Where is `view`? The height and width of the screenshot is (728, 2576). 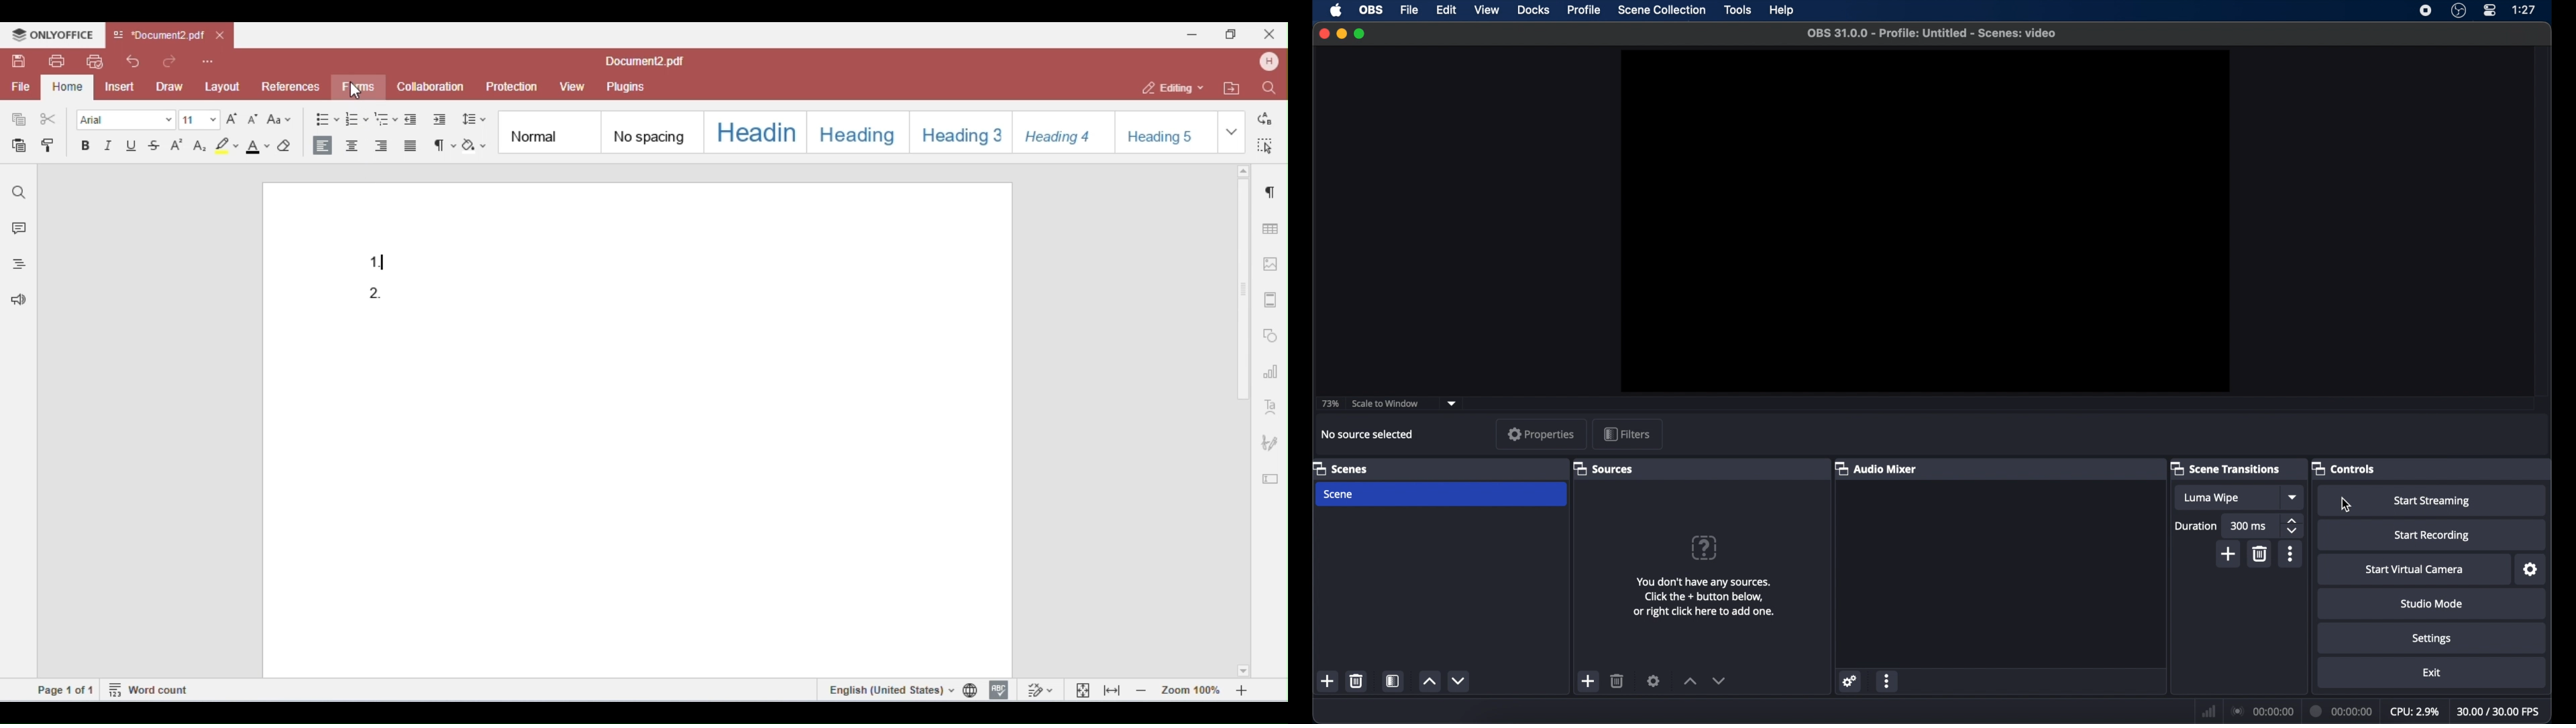 view is located at coordinates (1488, 10).